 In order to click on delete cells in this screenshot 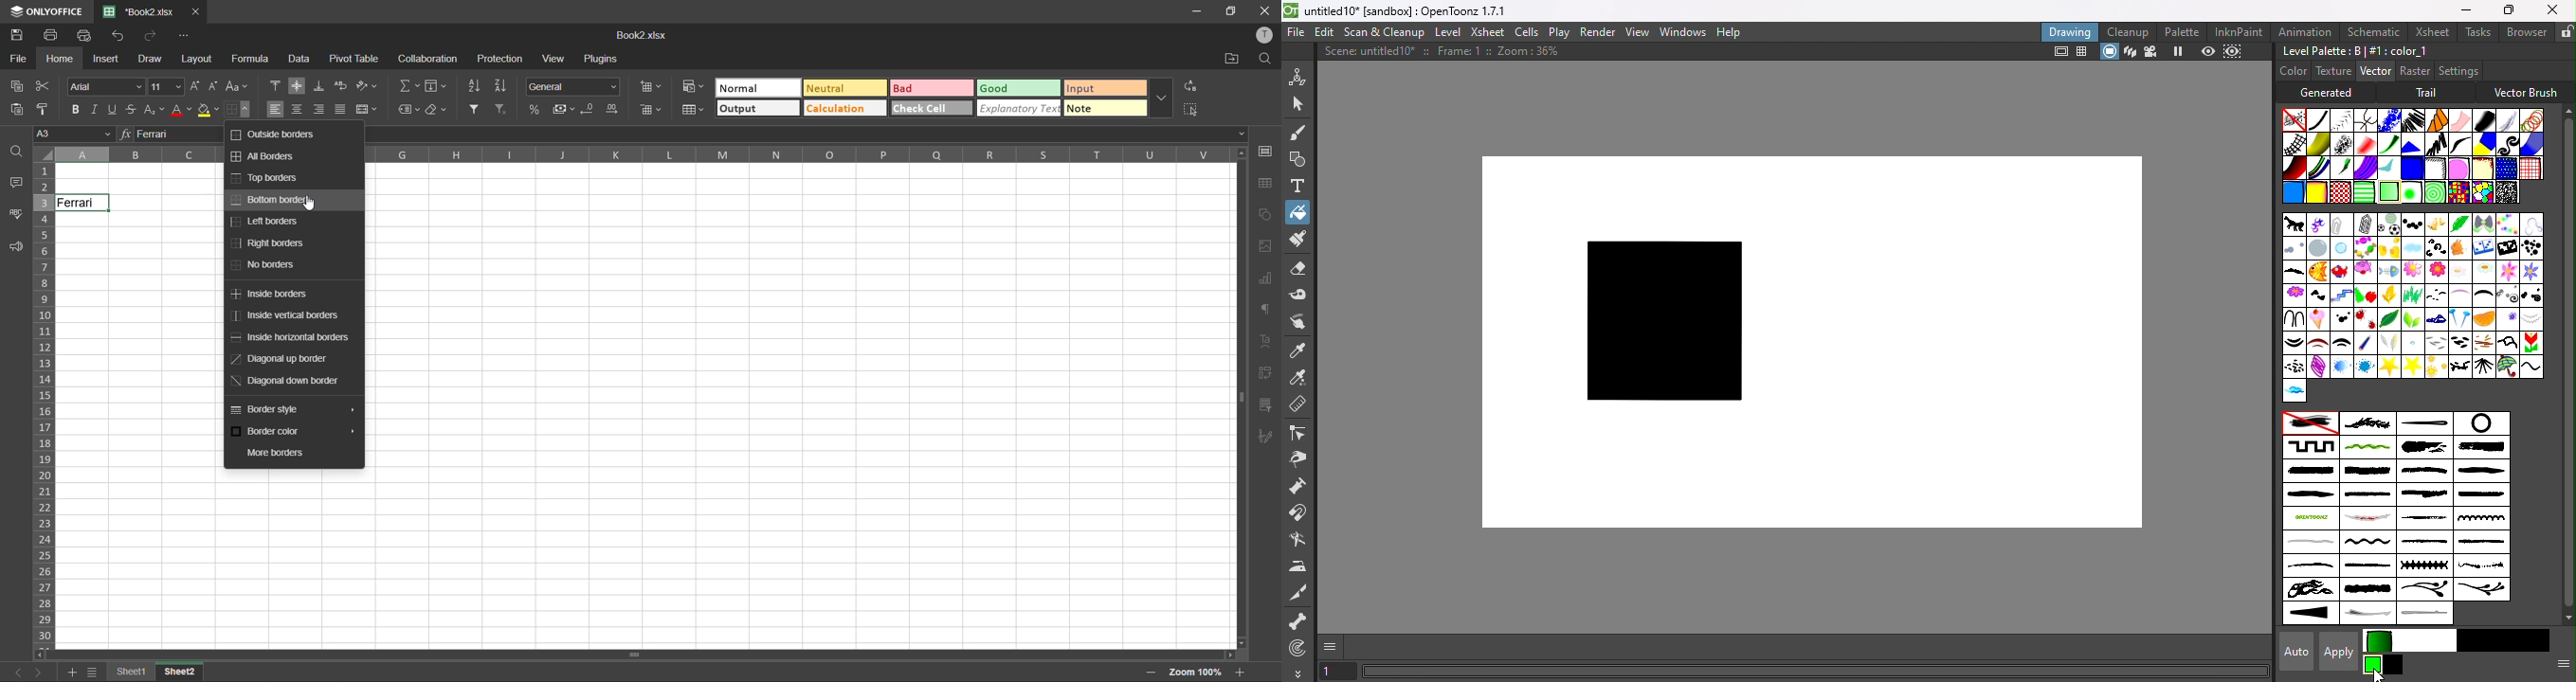, I will do `click(651, 111)`.